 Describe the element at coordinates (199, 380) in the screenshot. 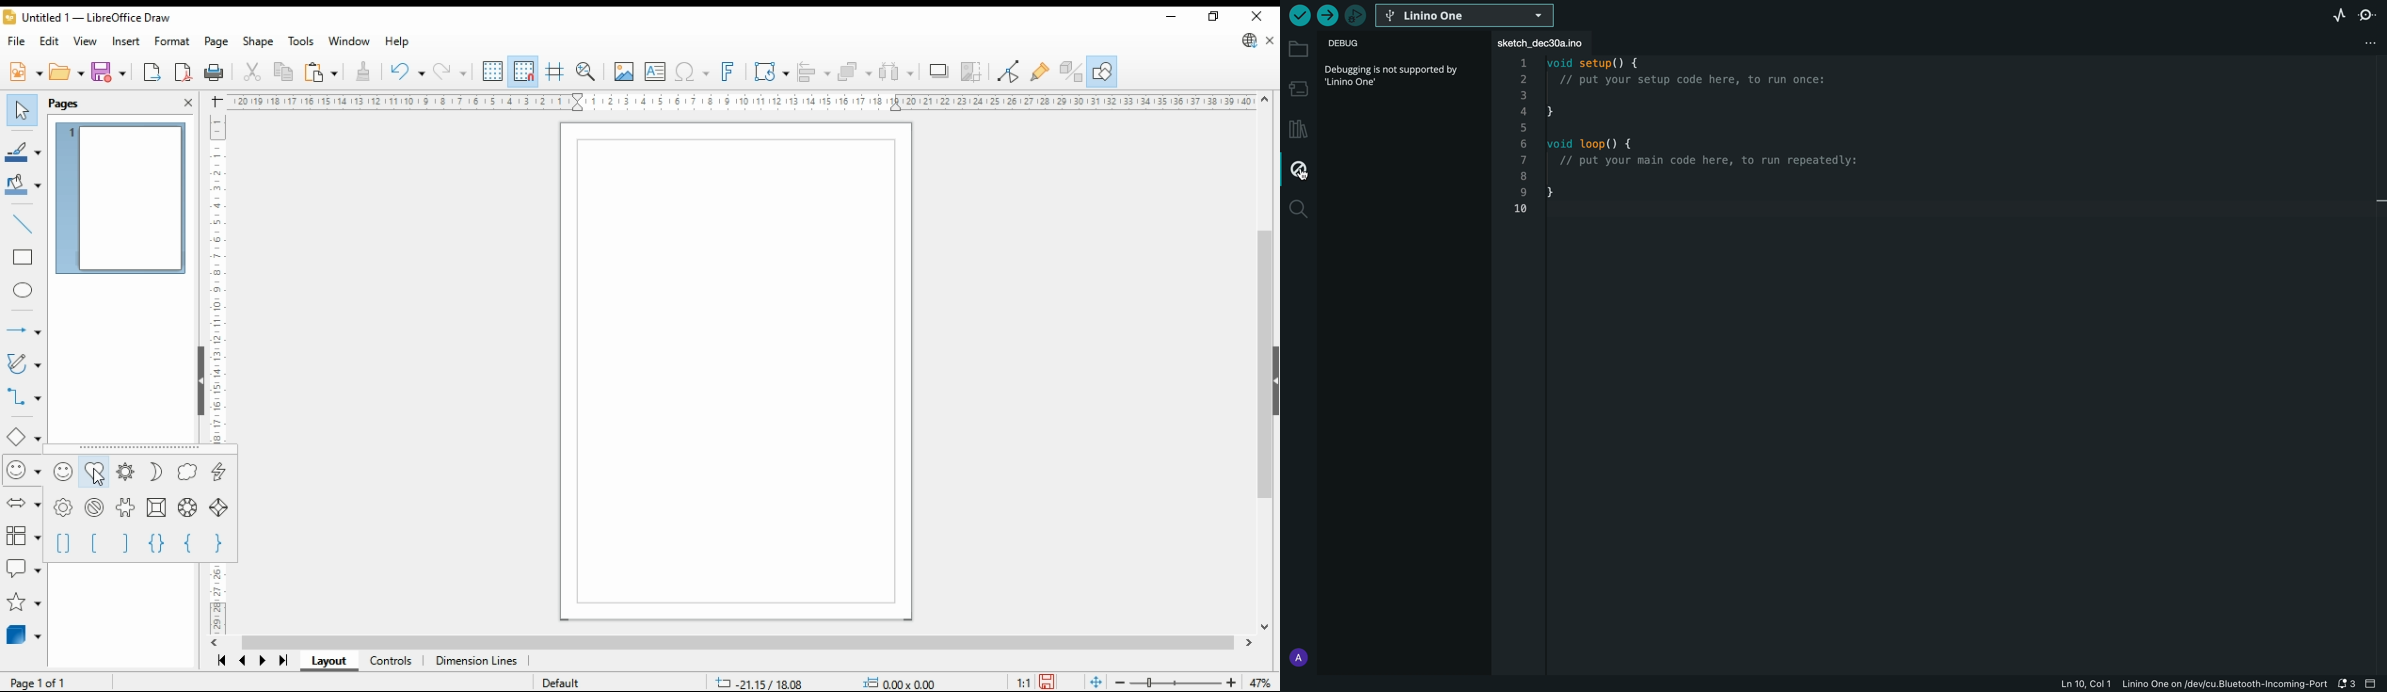

I see `hide button` at that location.